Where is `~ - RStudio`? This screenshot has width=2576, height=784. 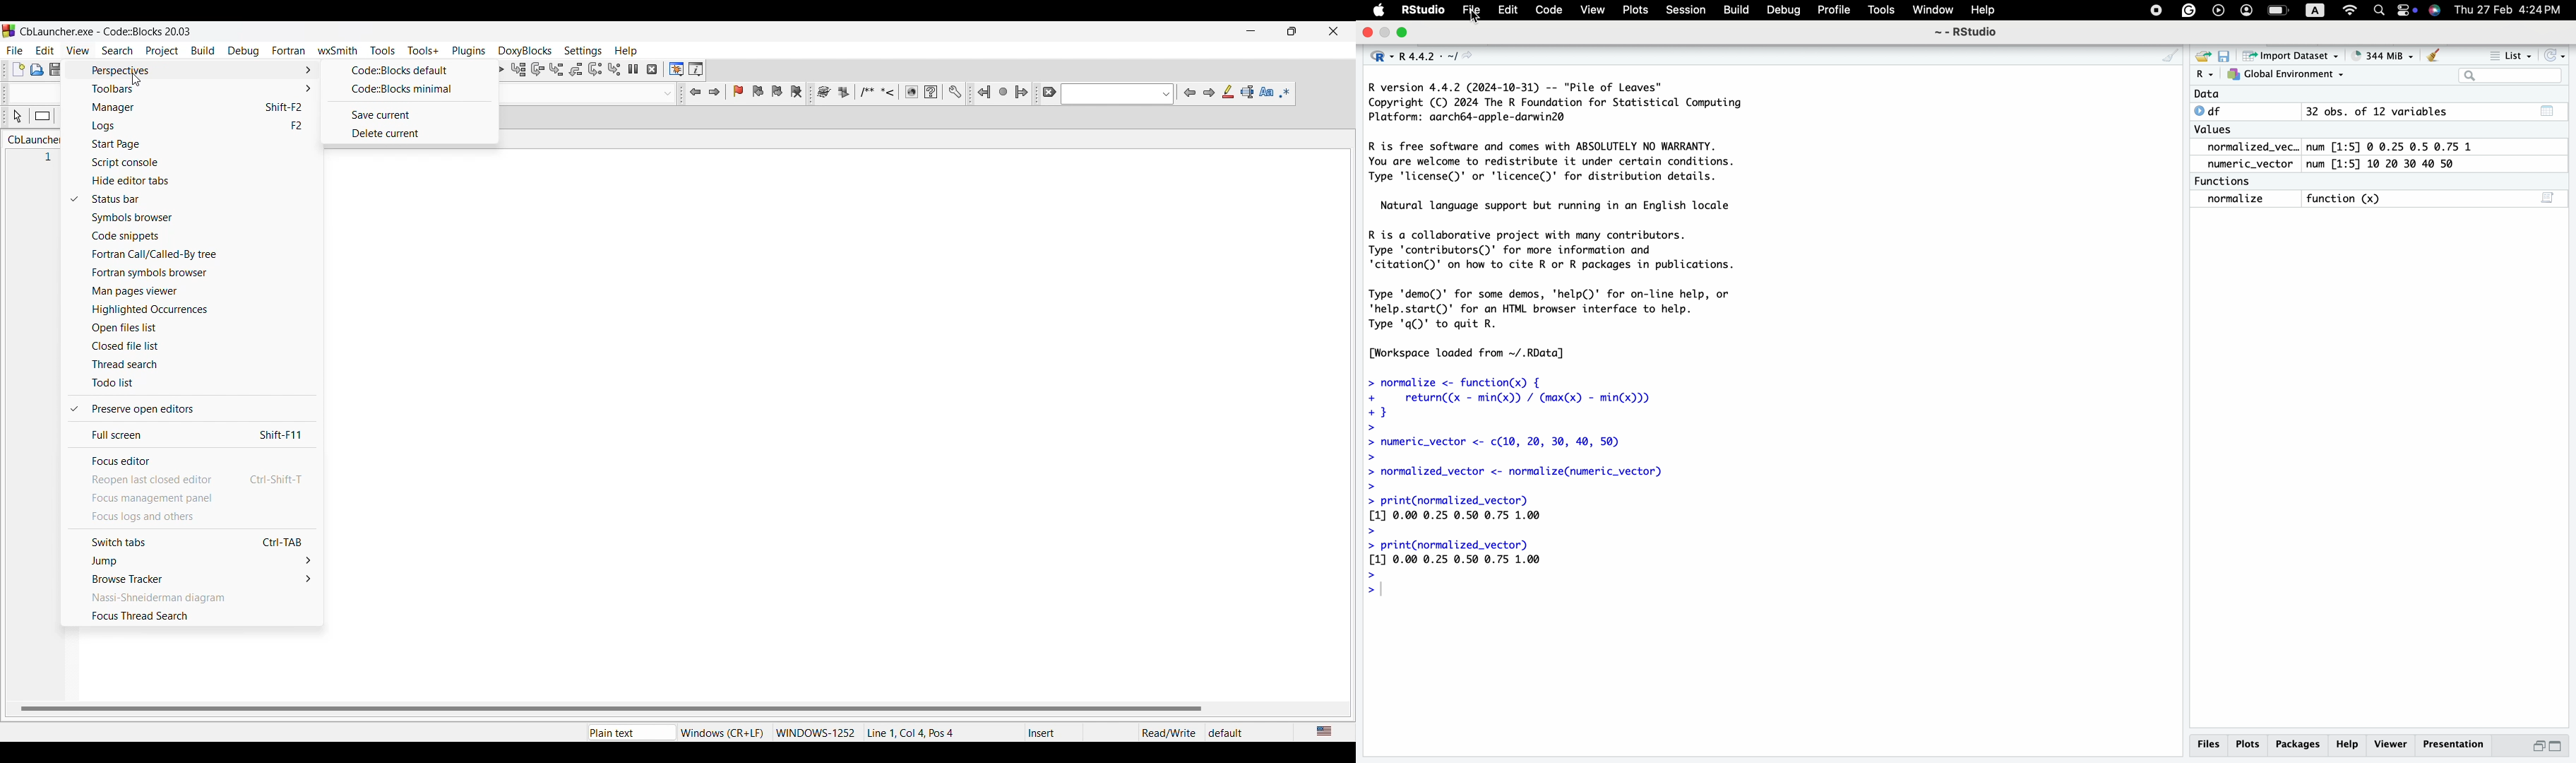 ~ - RStudio is located at coordinates (1967, 33).